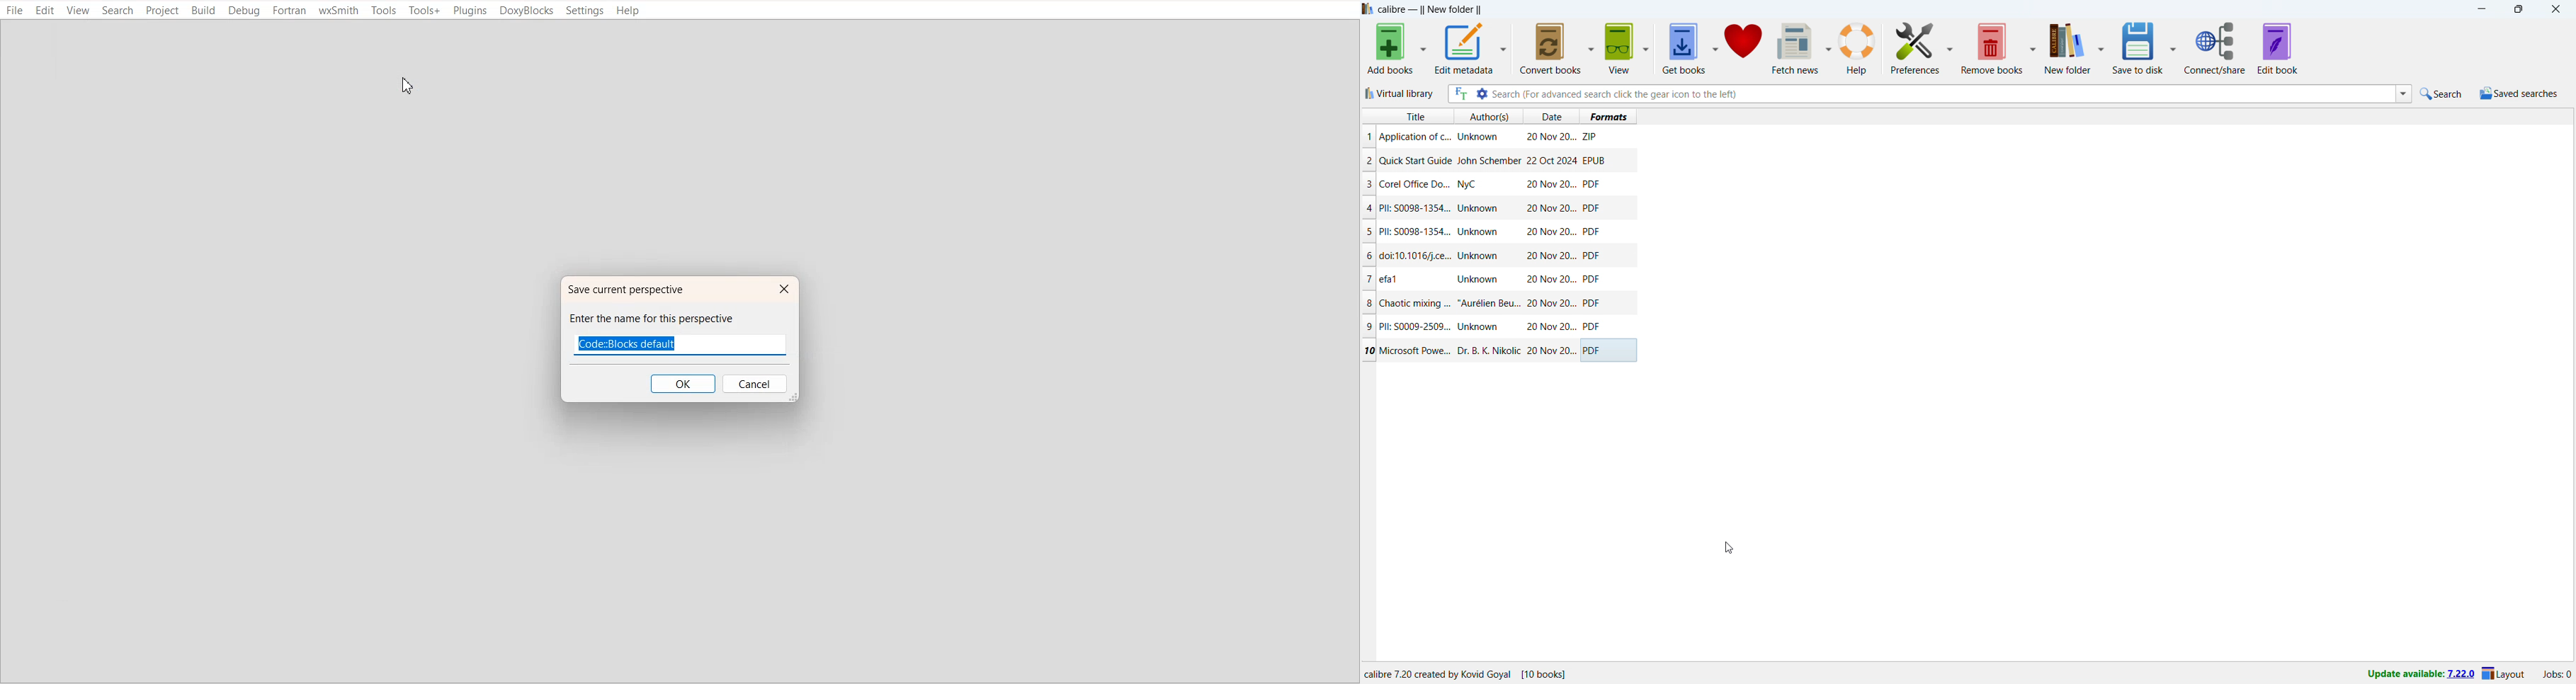 The width and height of the screenshot is (2576, 700). I want to click on "Aurelien Beu..., so click(1488, 305).